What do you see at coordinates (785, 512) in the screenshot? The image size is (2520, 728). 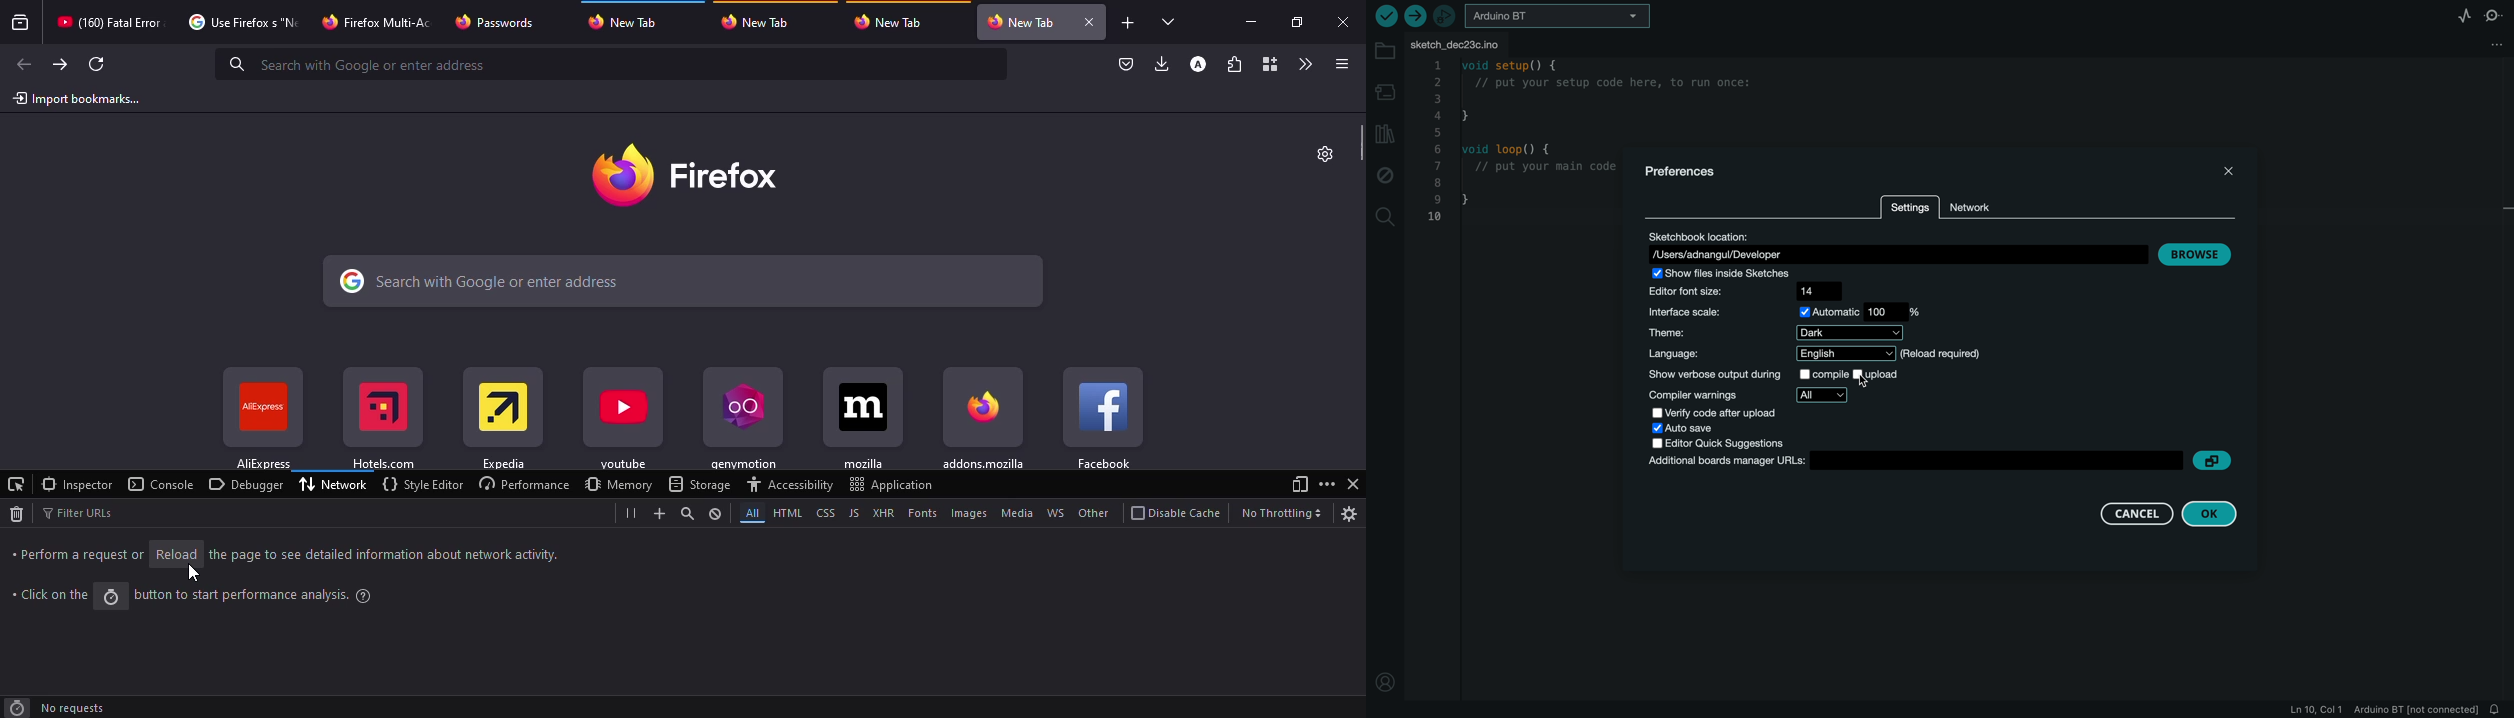 I see `html` at bounding box center [785, 512].